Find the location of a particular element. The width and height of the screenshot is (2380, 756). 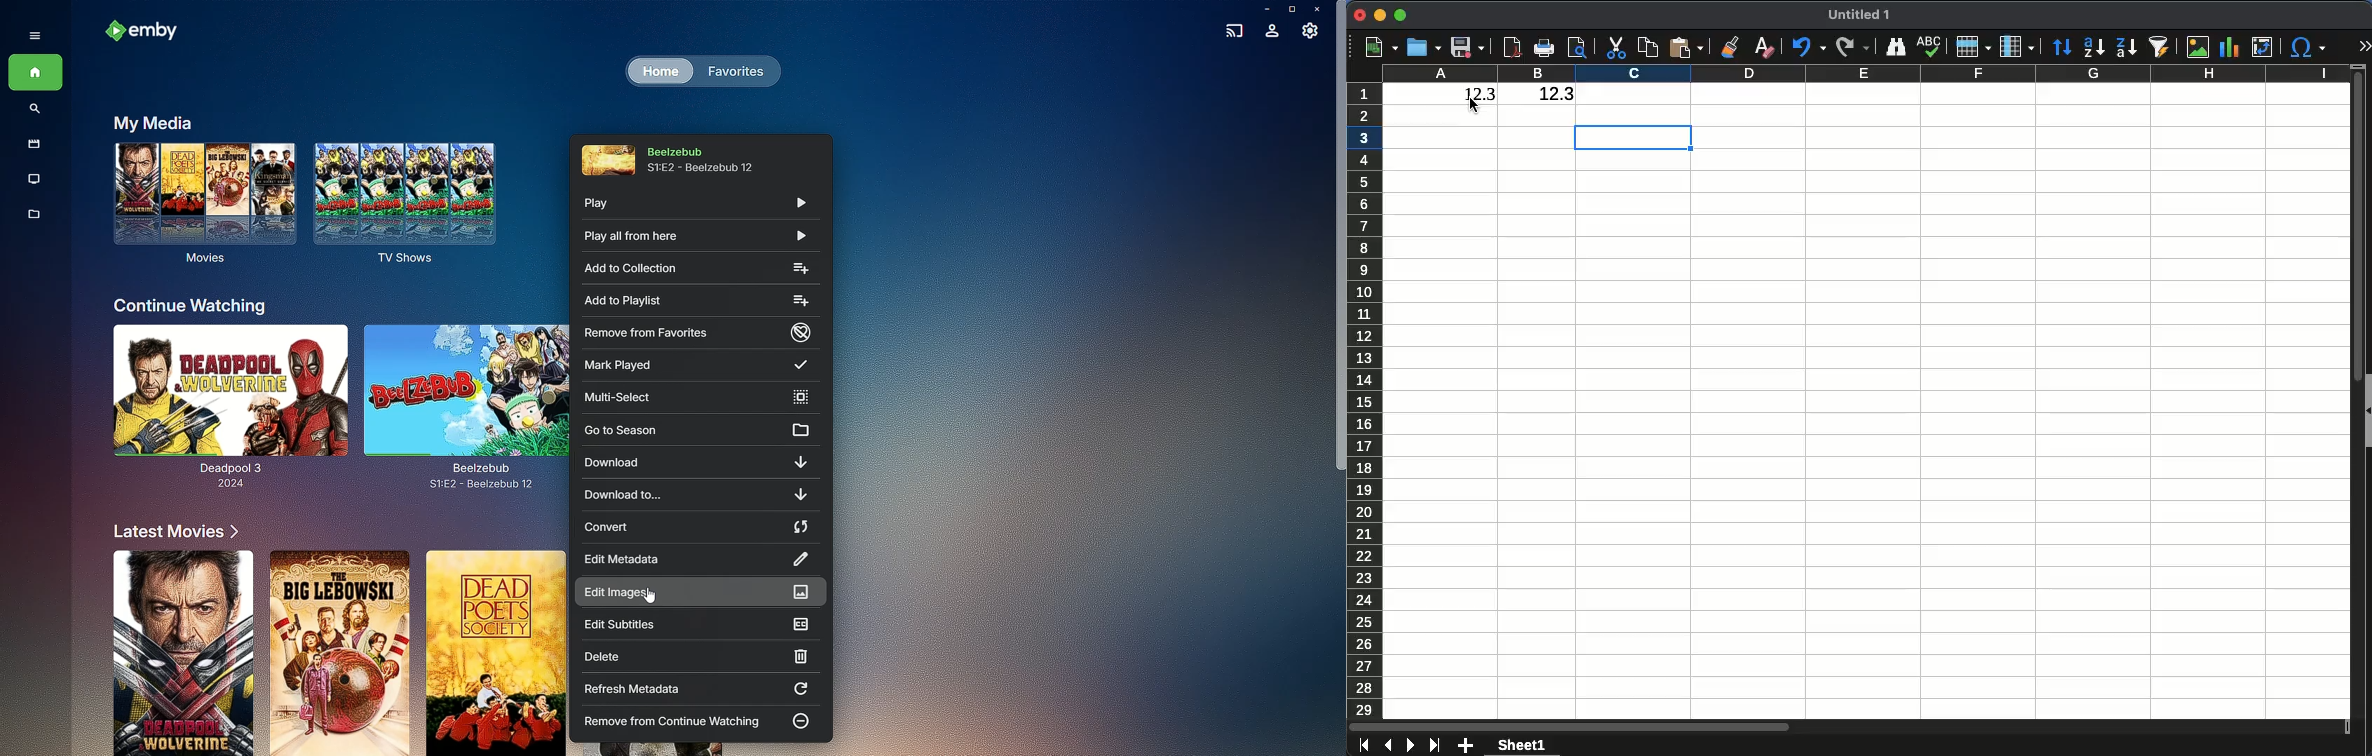

Edit metadata is located at coordinates (699, 560).